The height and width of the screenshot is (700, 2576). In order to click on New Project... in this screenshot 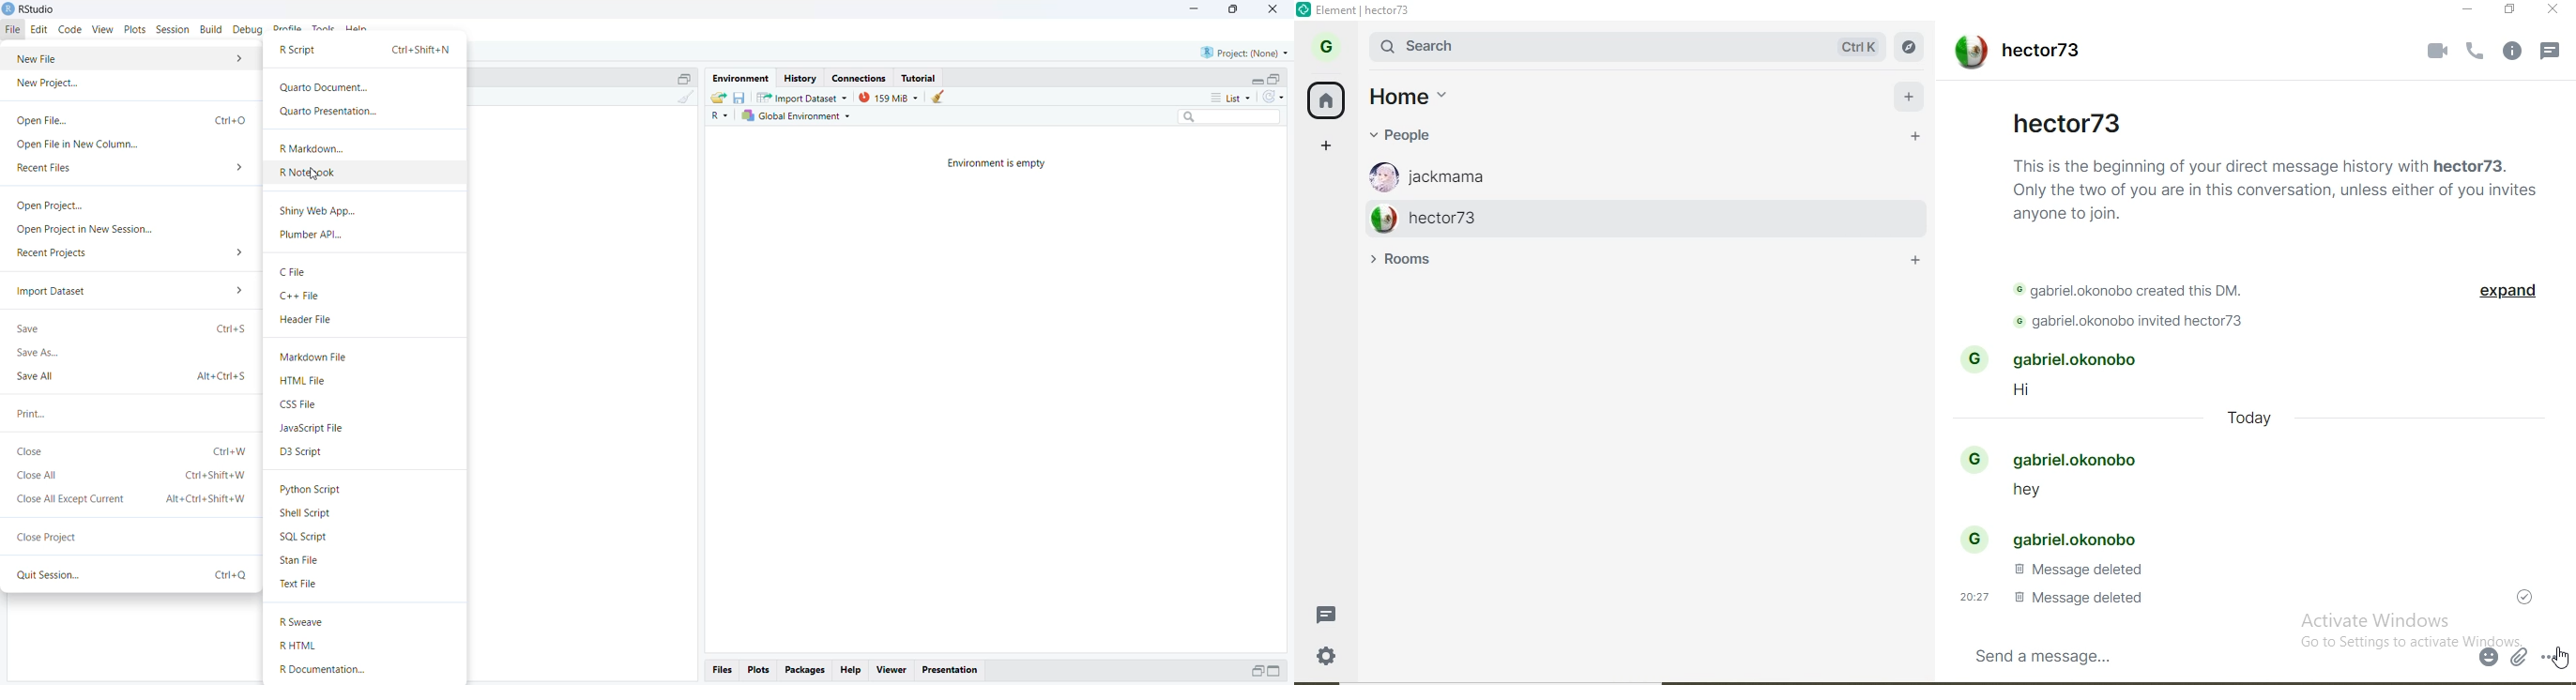, I will do `click(51, 85)`.